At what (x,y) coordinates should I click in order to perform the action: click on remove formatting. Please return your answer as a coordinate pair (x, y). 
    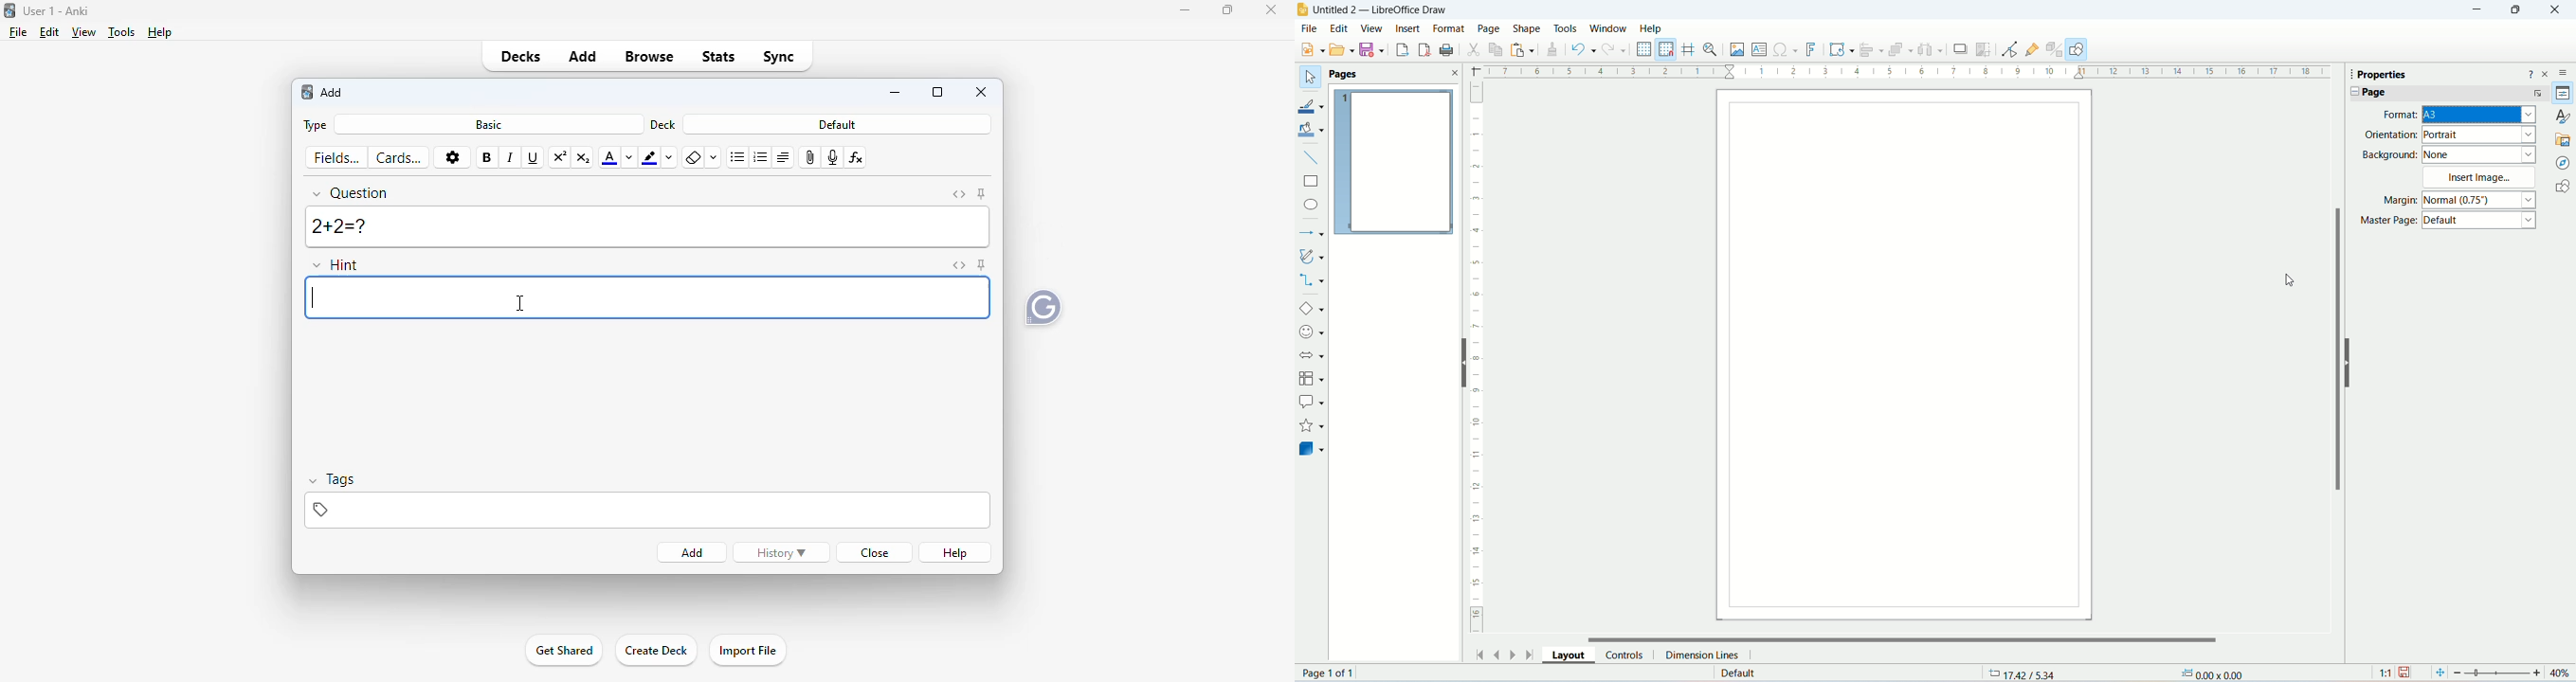
    Looking at the image, I should click on (695, 157).